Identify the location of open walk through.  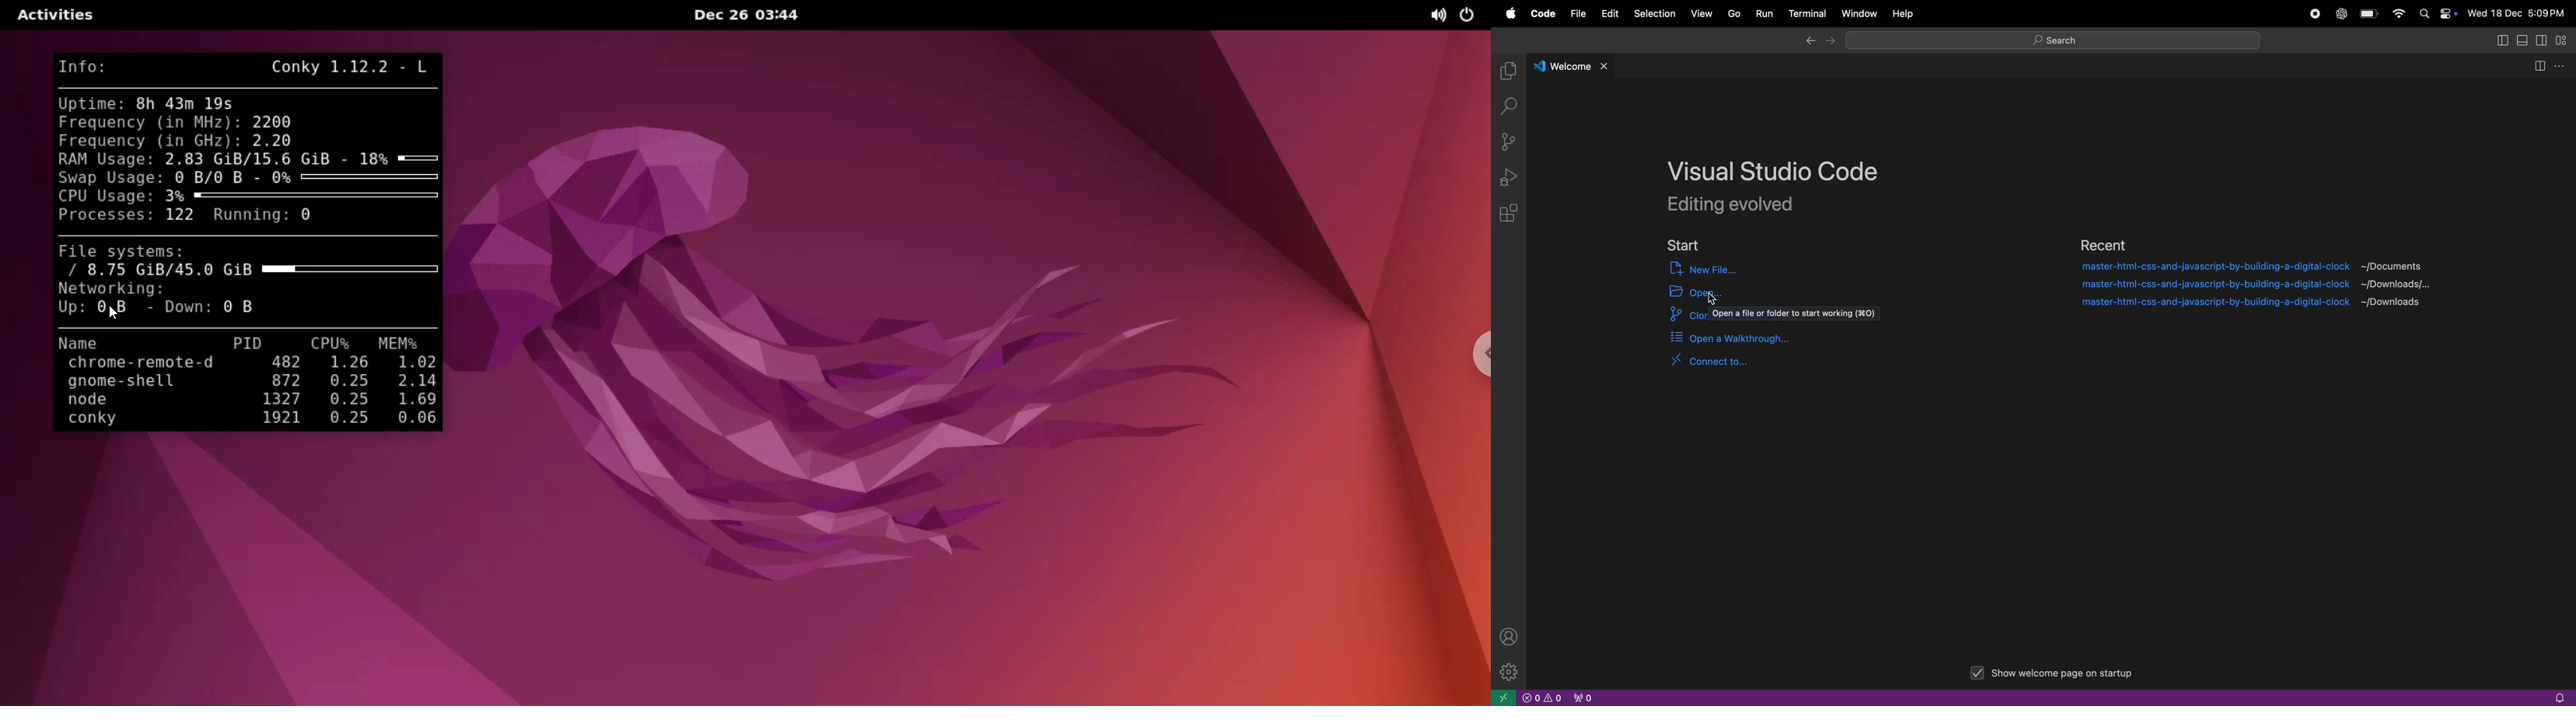
(1728, 340).